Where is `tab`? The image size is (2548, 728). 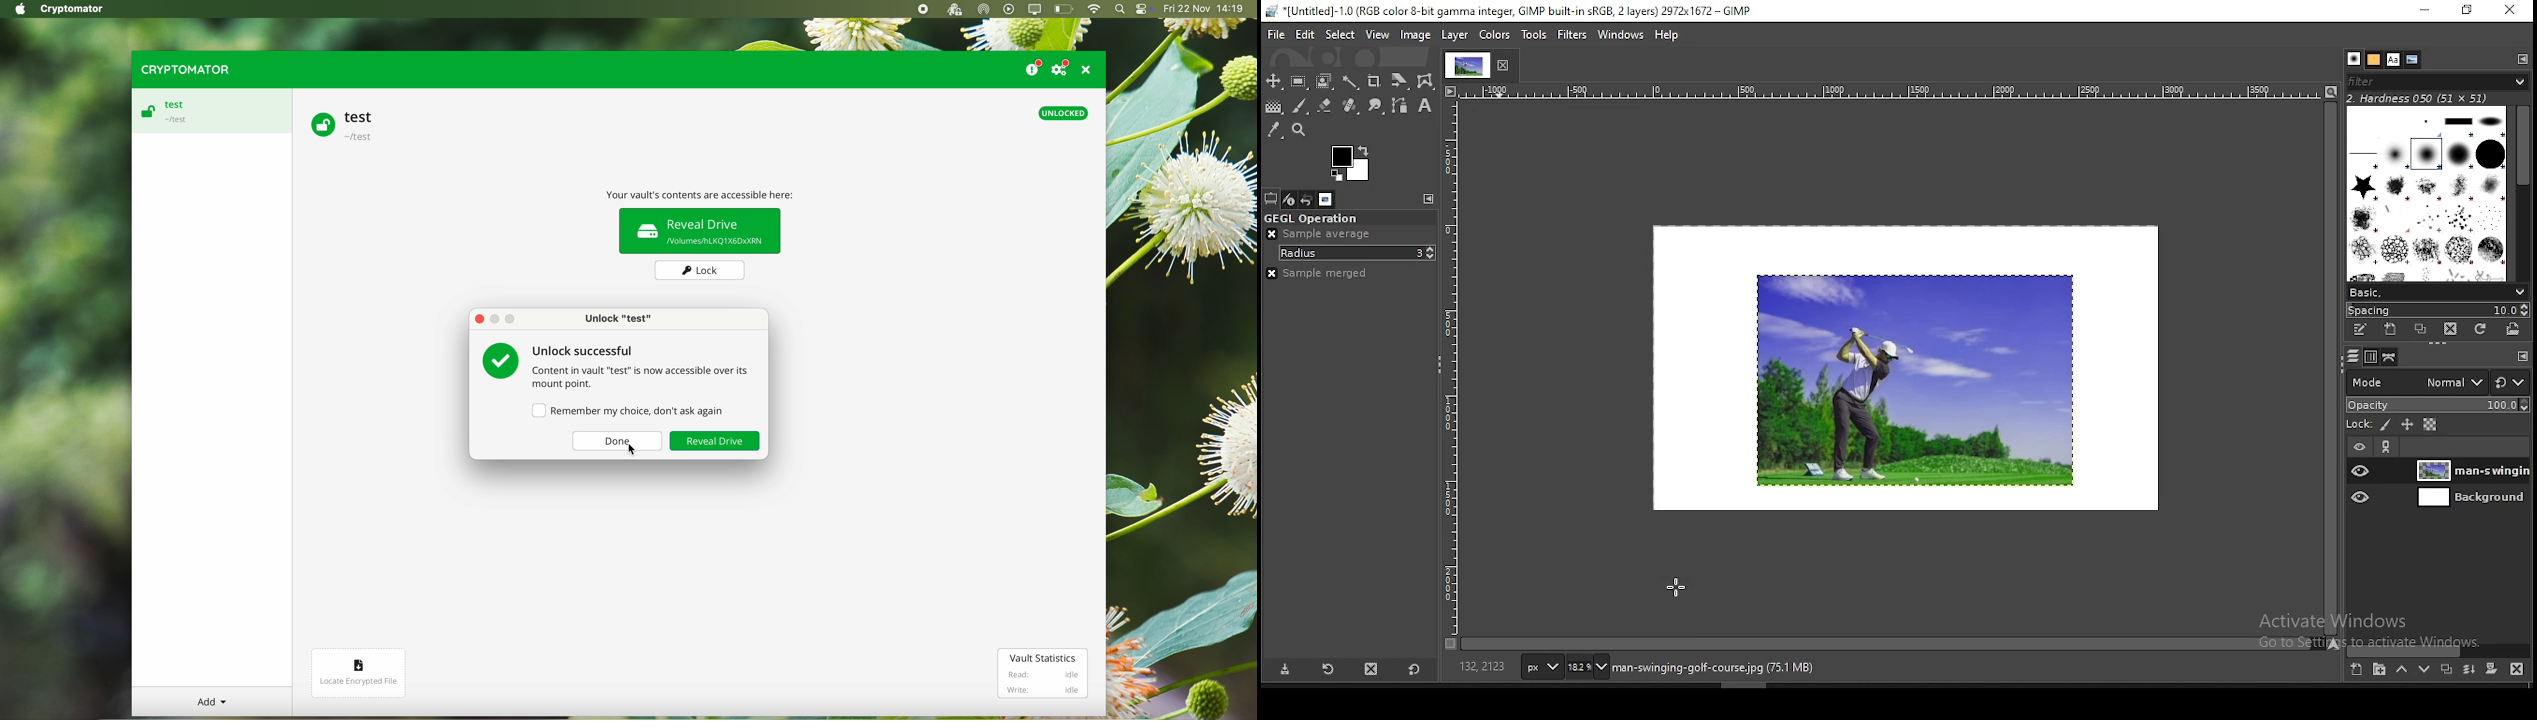 tab is located at coordinates (1467, 65).